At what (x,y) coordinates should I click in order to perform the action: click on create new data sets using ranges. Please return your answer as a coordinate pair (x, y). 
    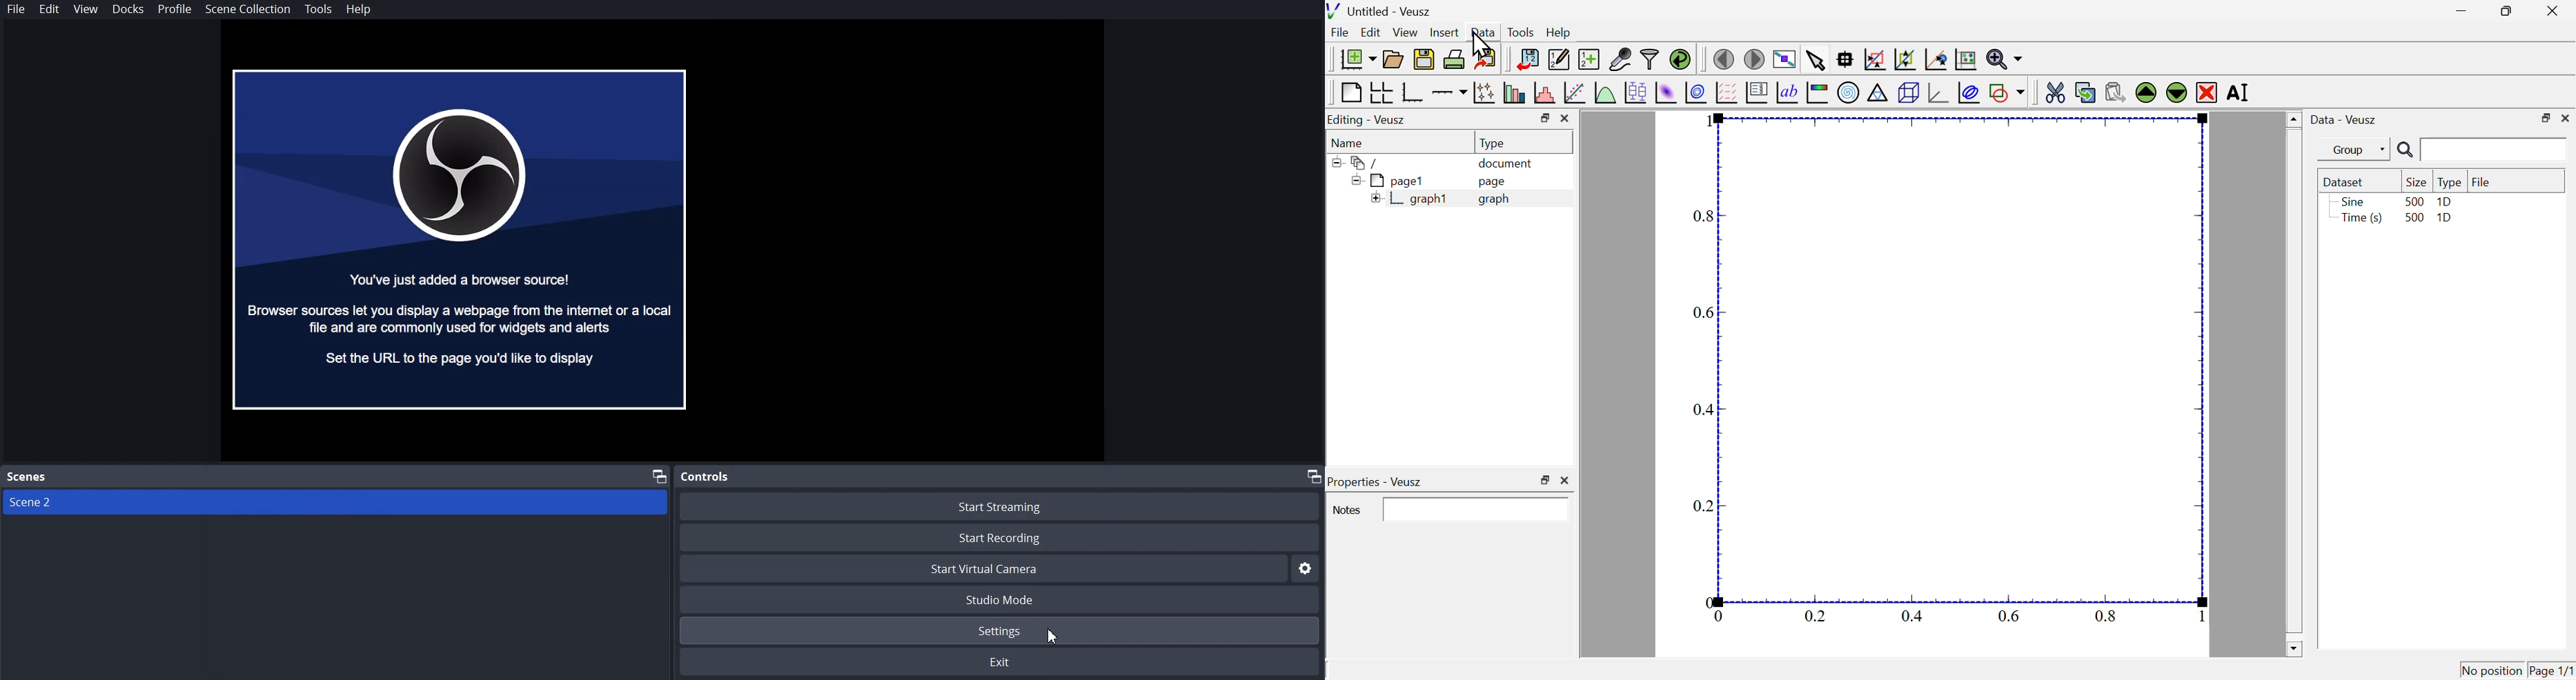
    Looking at the image, I should click on (1589, 58).